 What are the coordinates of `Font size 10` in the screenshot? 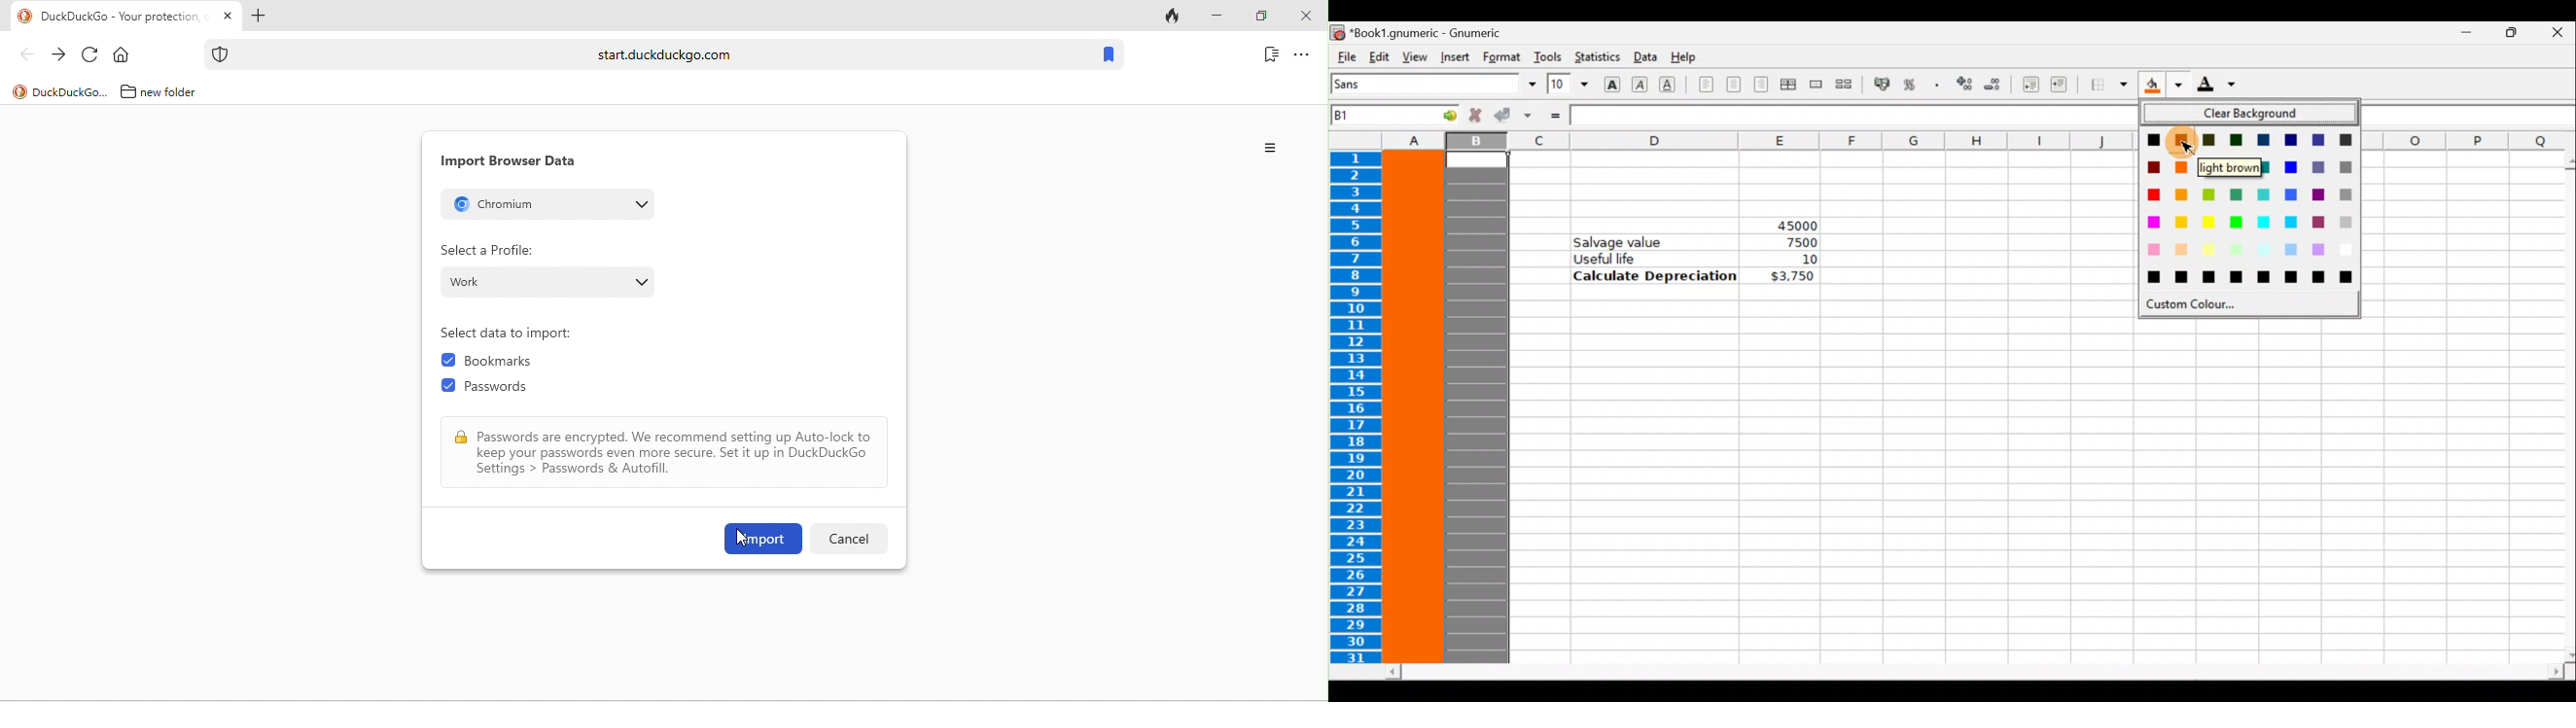 It's located at (1564, 85).